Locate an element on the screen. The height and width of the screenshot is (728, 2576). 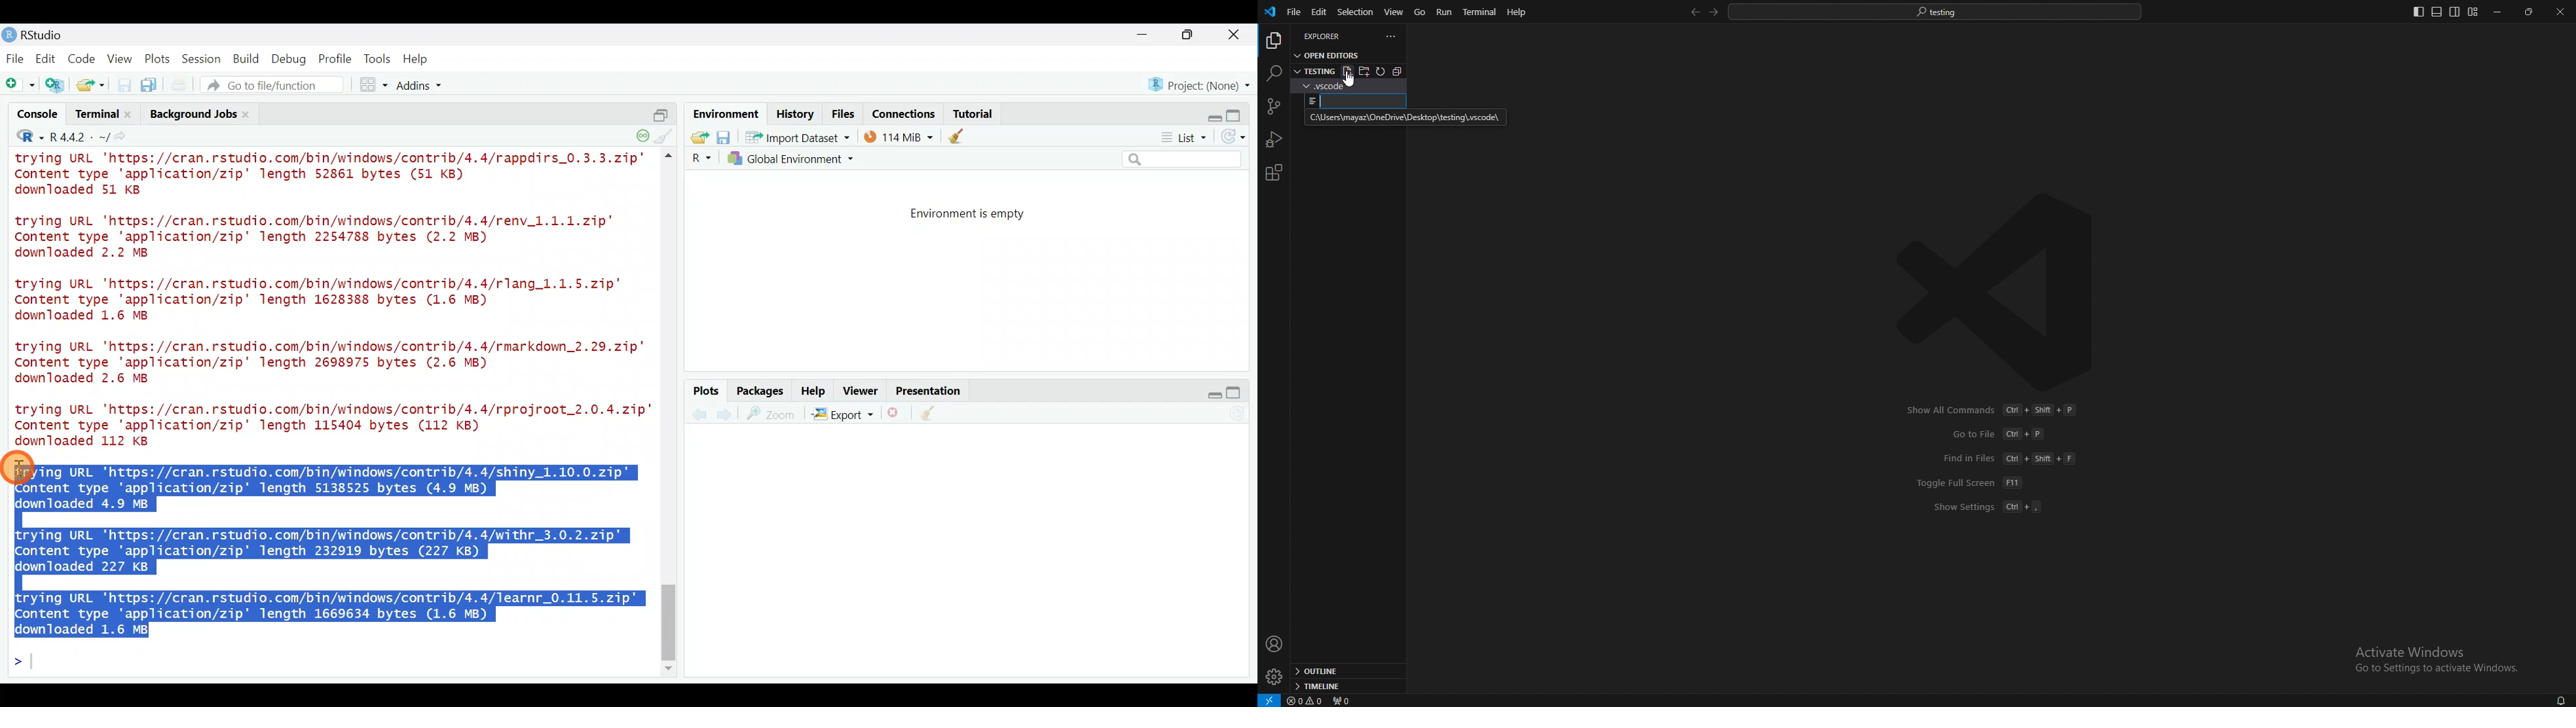
Global Environment is located at coordinates (801, 158).